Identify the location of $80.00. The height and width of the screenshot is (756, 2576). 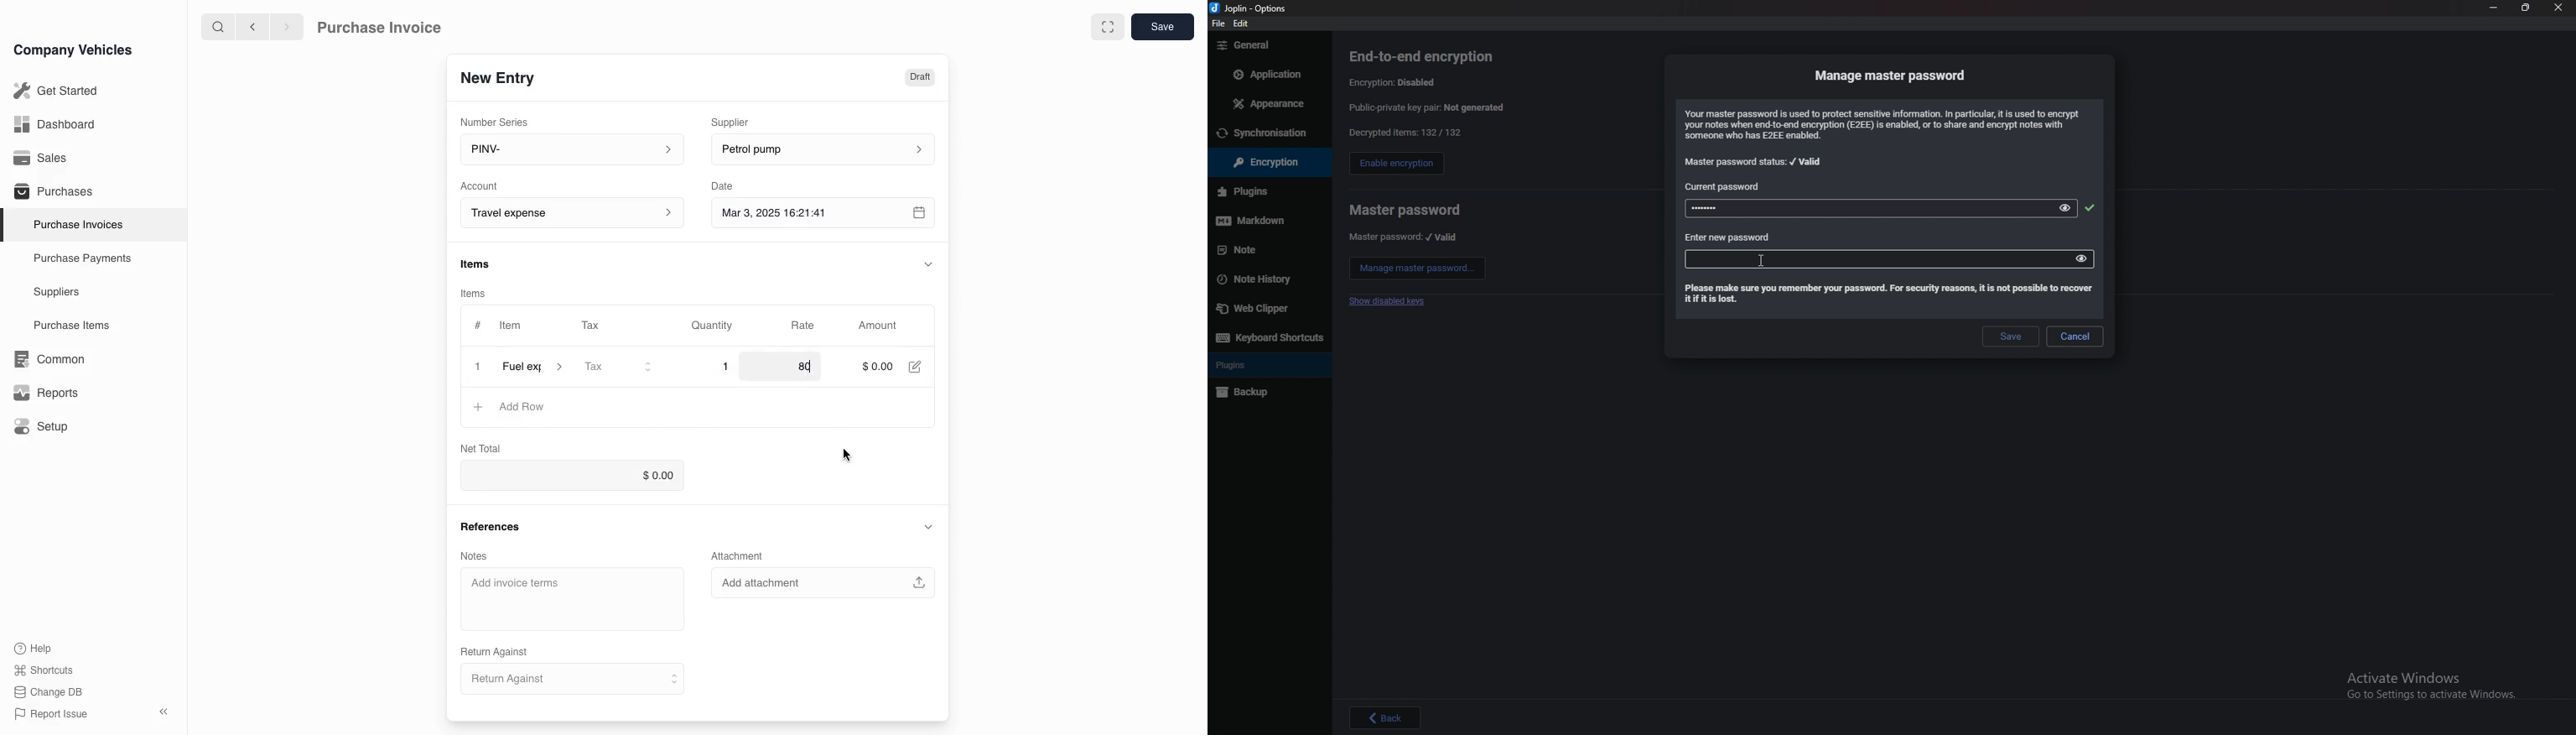
(797, 367).